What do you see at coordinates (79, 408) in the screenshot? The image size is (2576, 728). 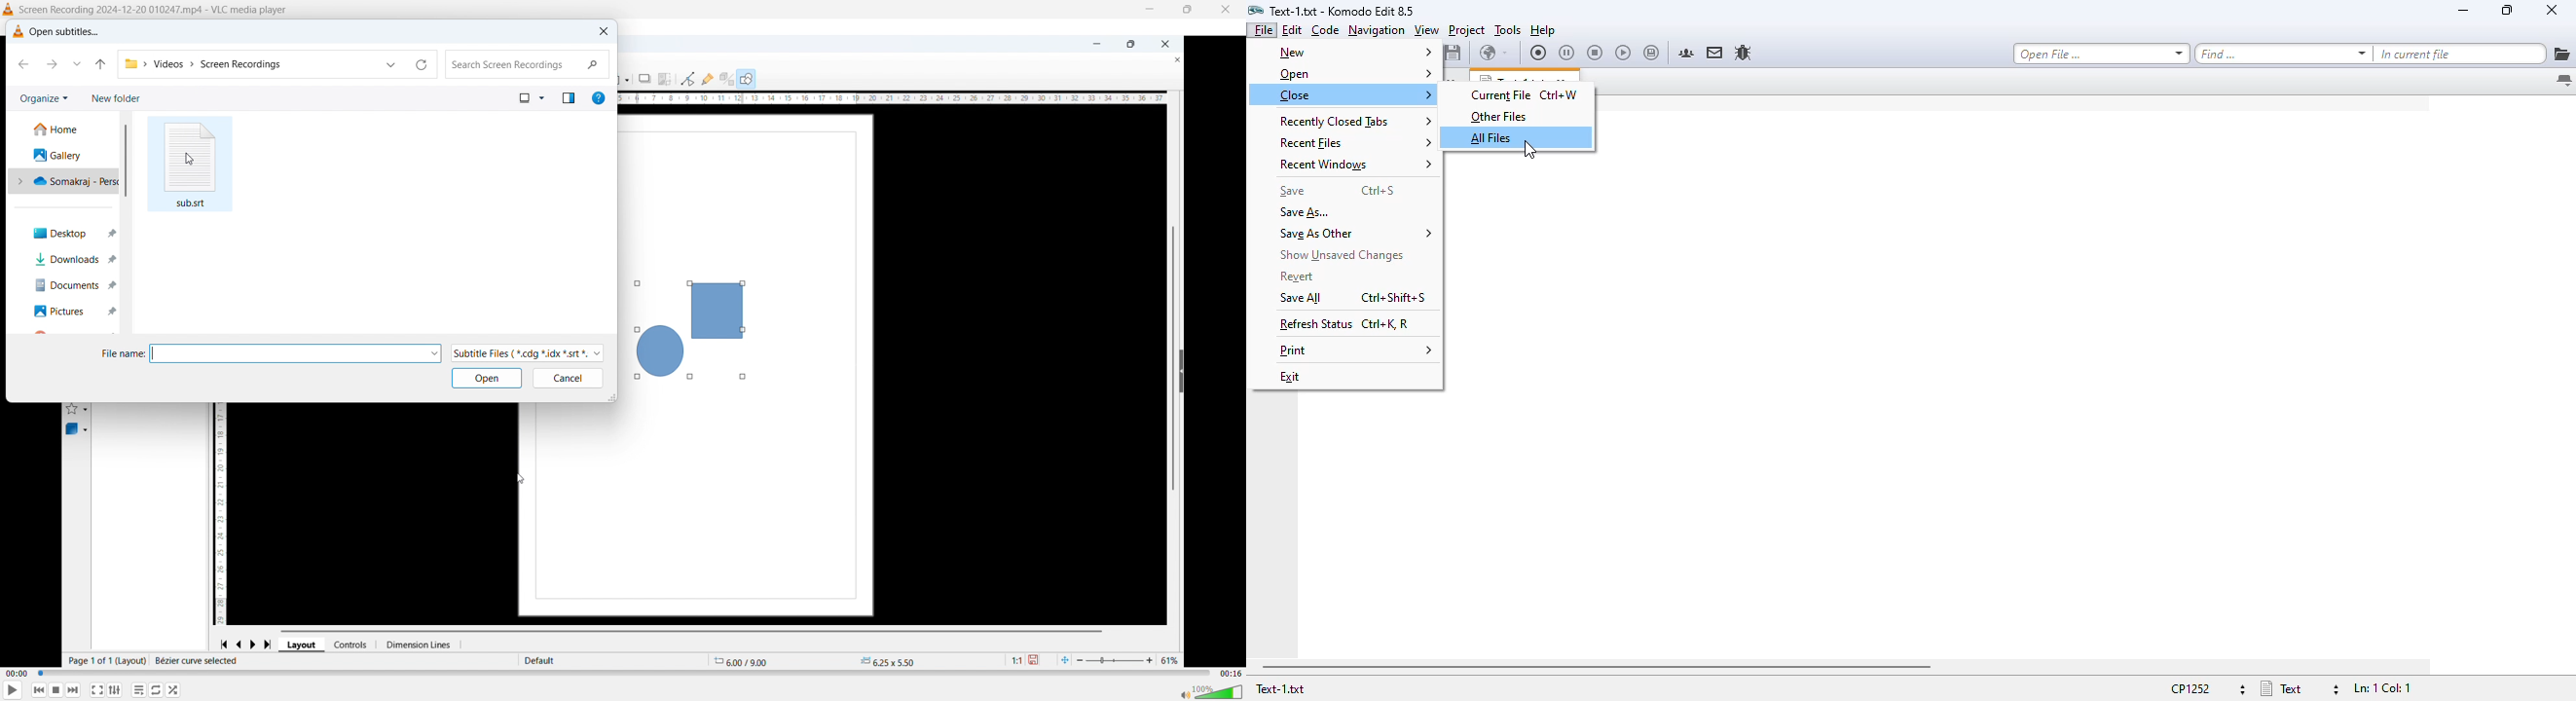 I see `star and banner` at bounding box center [79, 408].